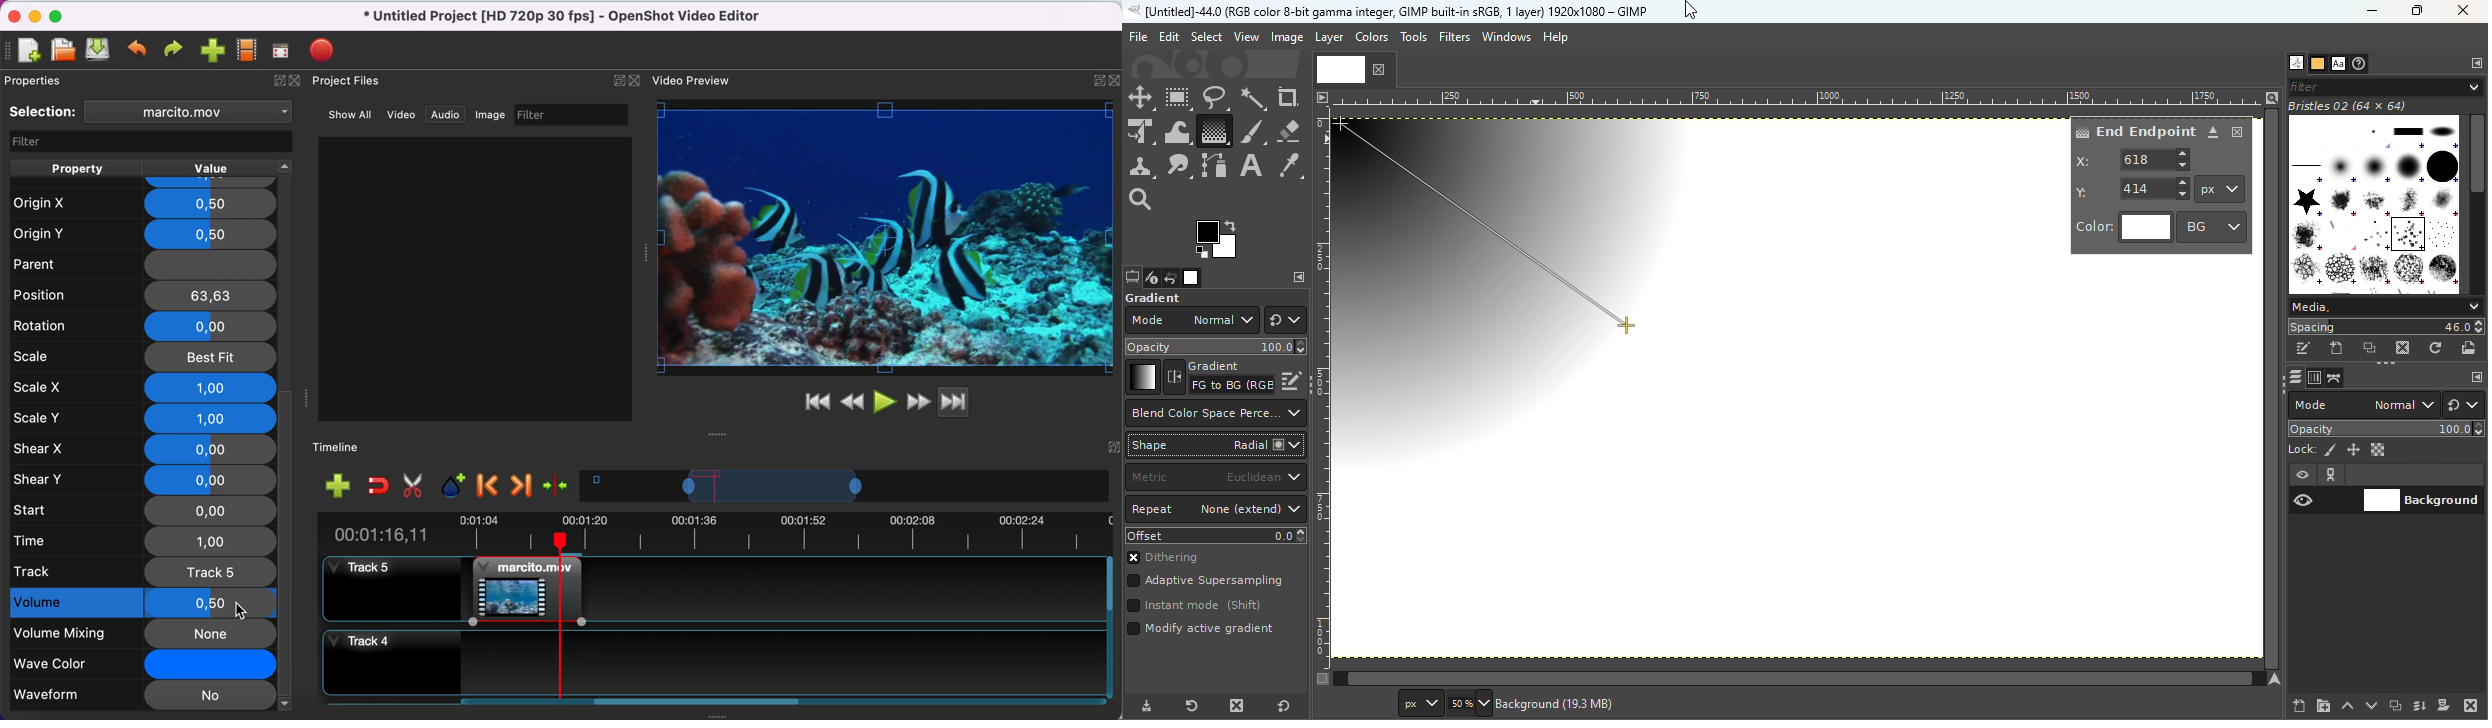  I want to click on Detach dilog from, so click(2214, 133).